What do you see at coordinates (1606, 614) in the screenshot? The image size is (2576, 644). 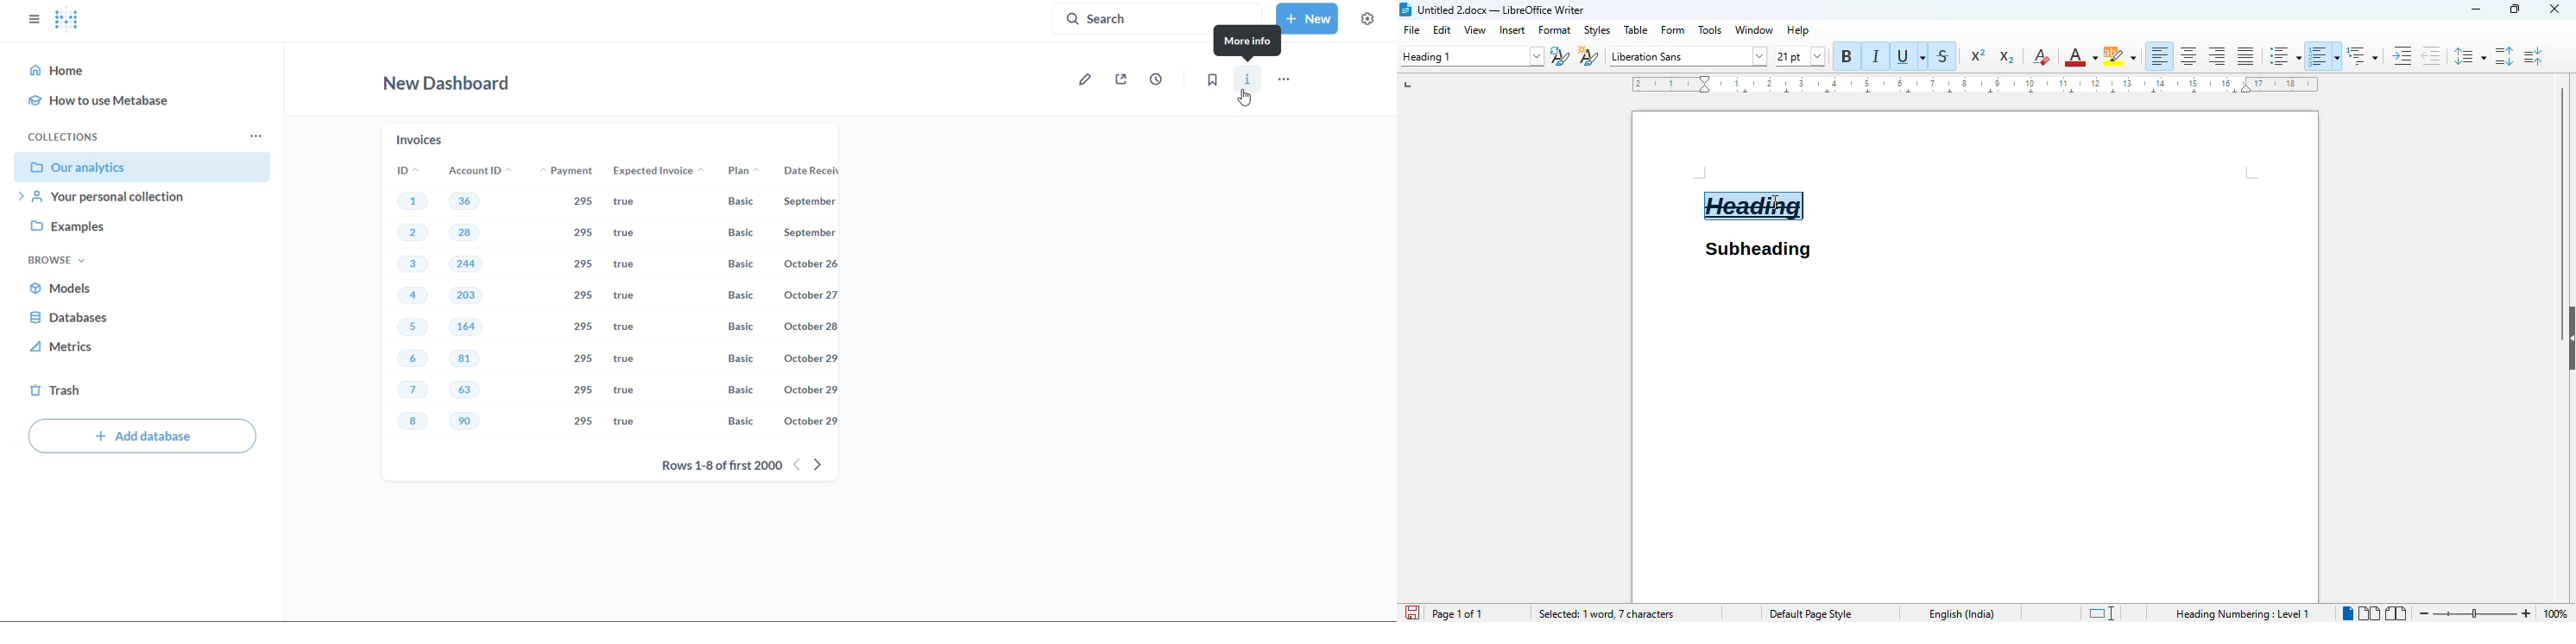 I see `selected: 1 word, 7 characters` at bounding box center [1606, 614].